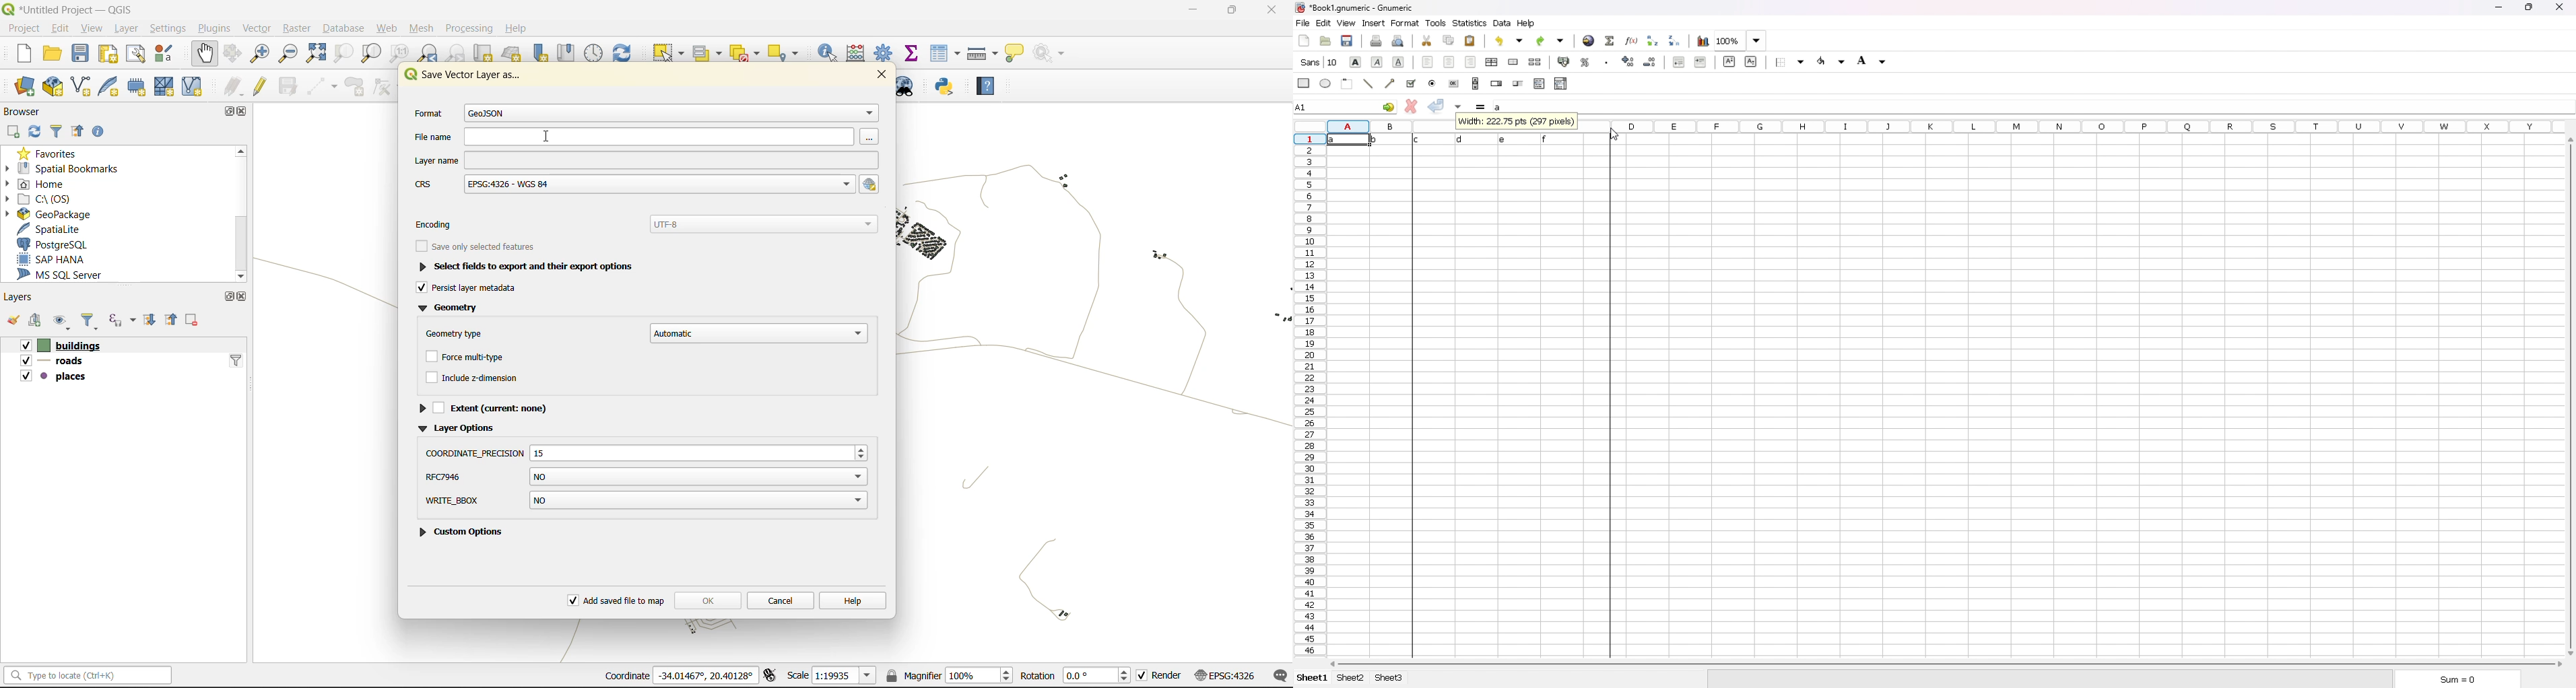  I want to click on raster, so click(300, 28).